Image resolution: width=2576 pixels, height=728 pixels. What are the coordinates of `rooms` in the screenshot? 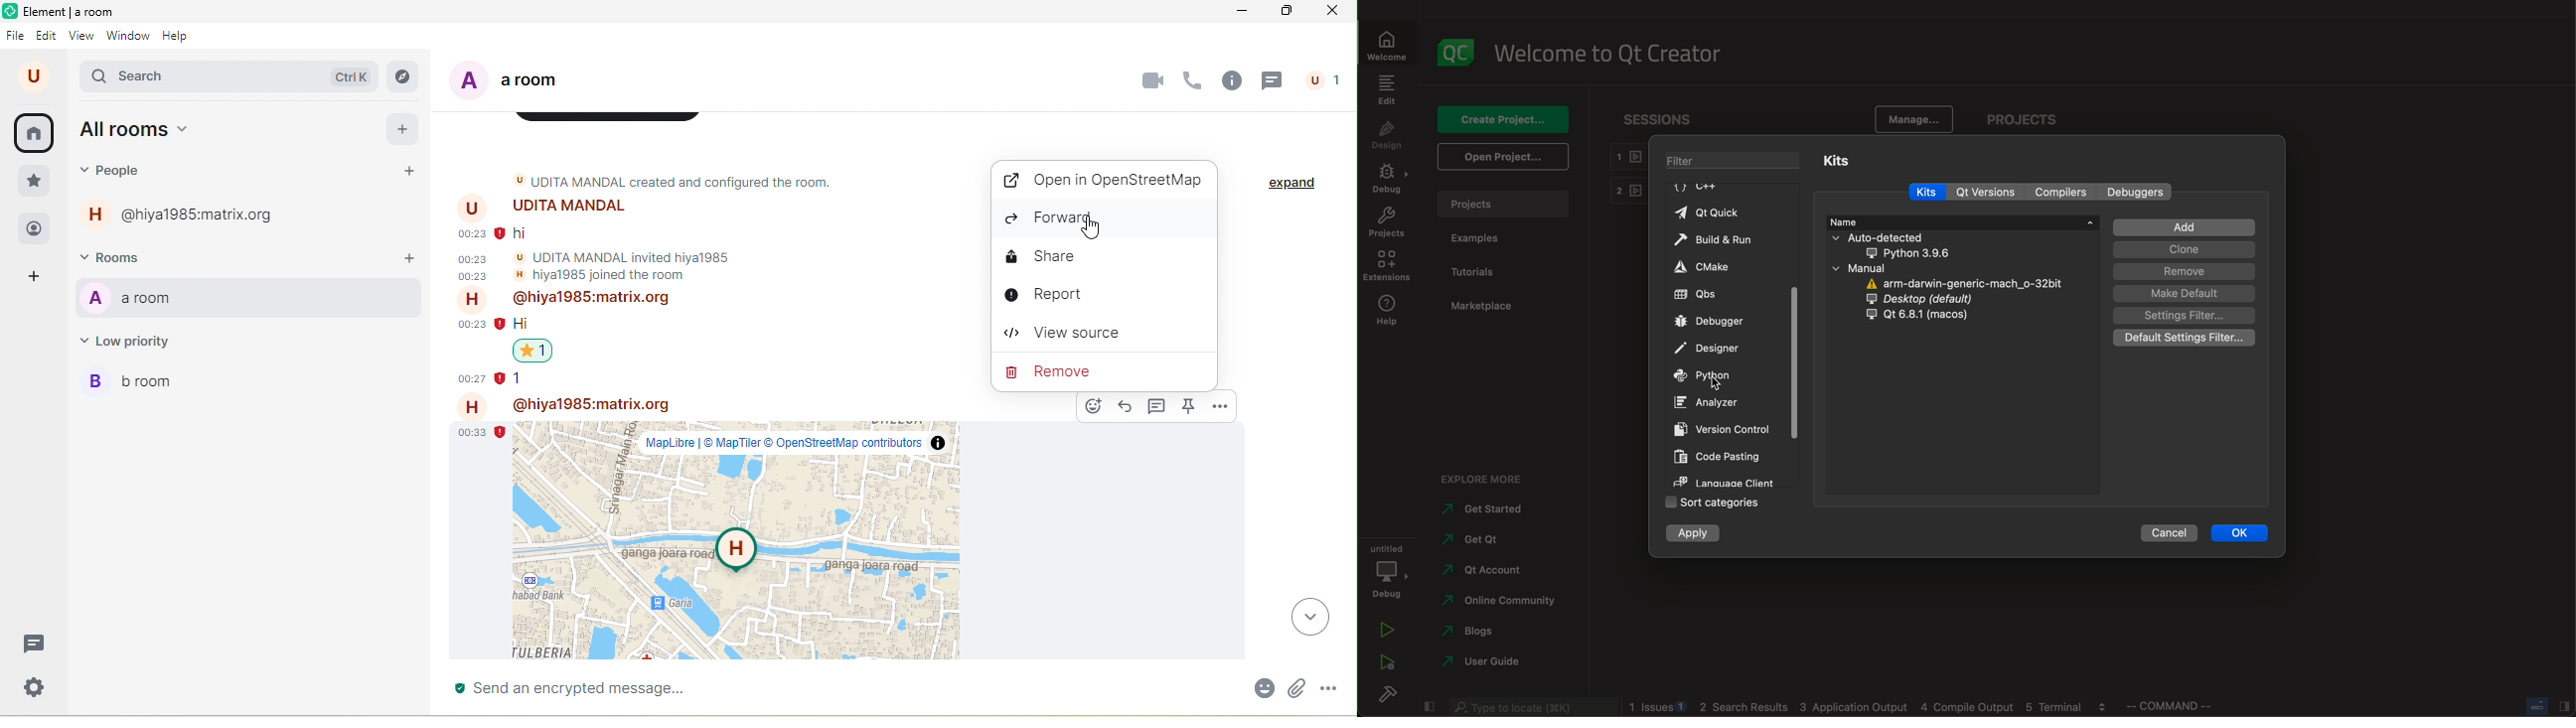 It's located at (115, 255).